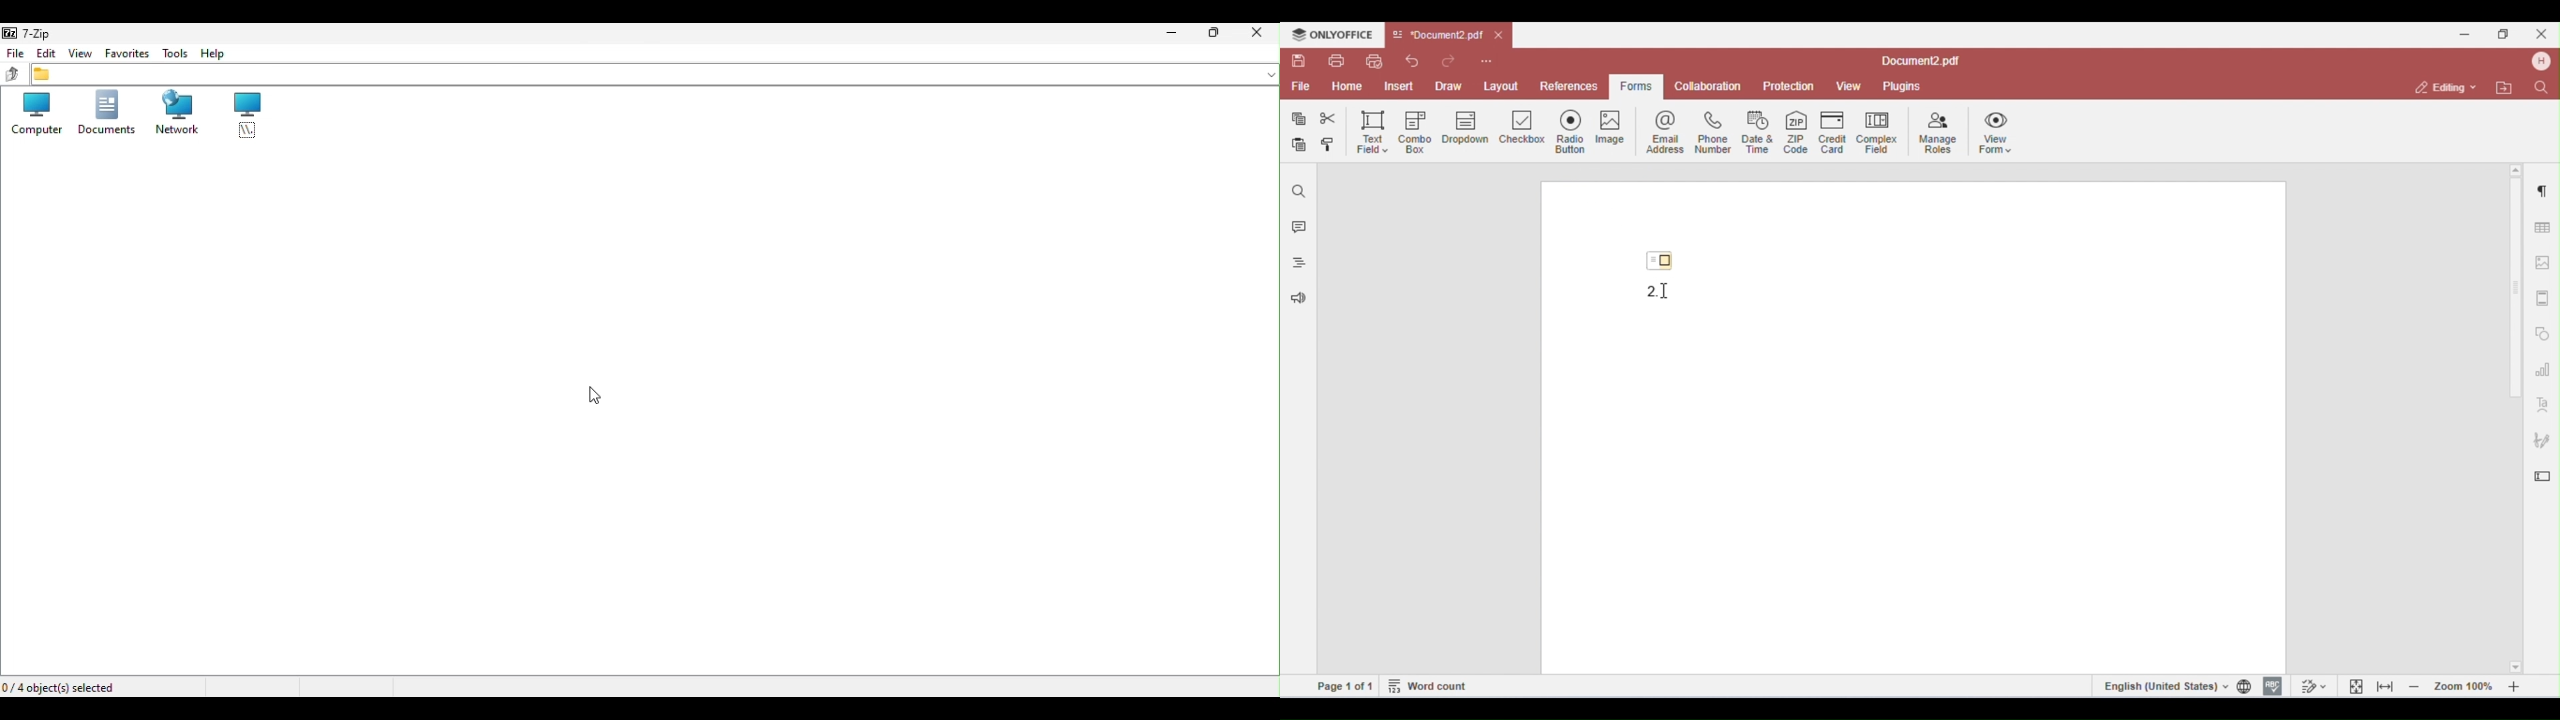 The height and width of the screenshot is (728, 2576). I want to click on favourites, so click(124, 56).